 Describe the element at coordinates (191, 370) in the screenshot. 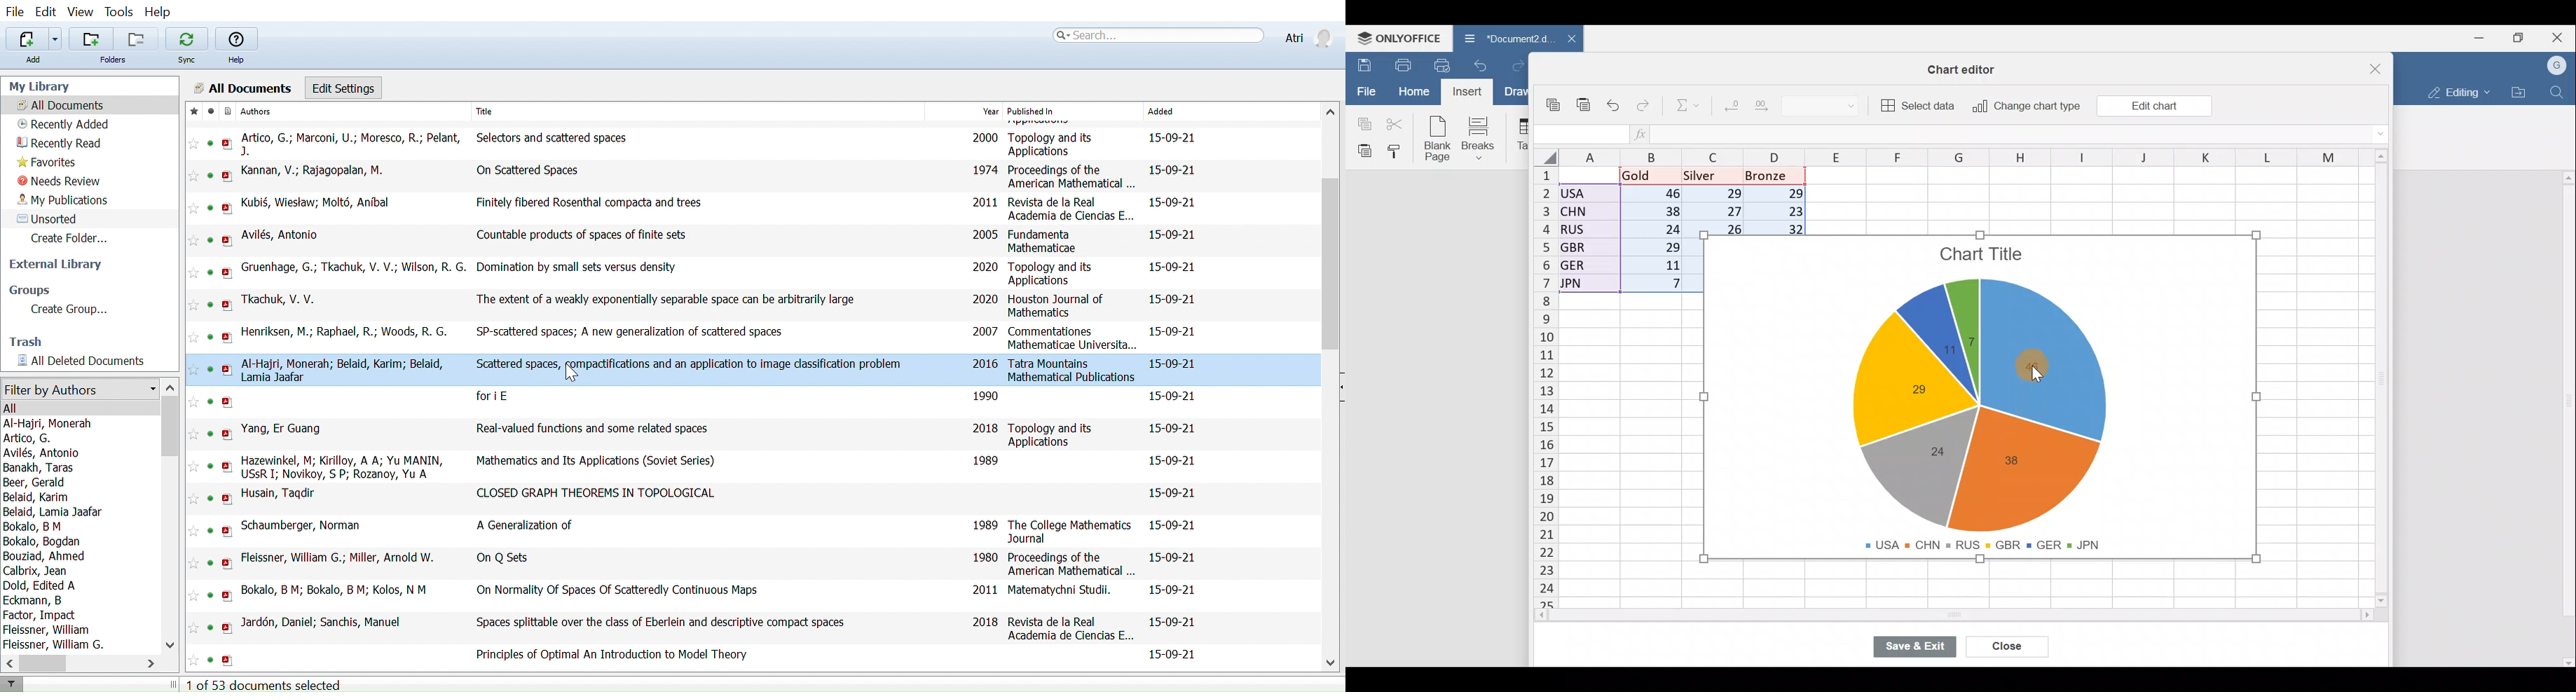

I see `favourite` at that location.